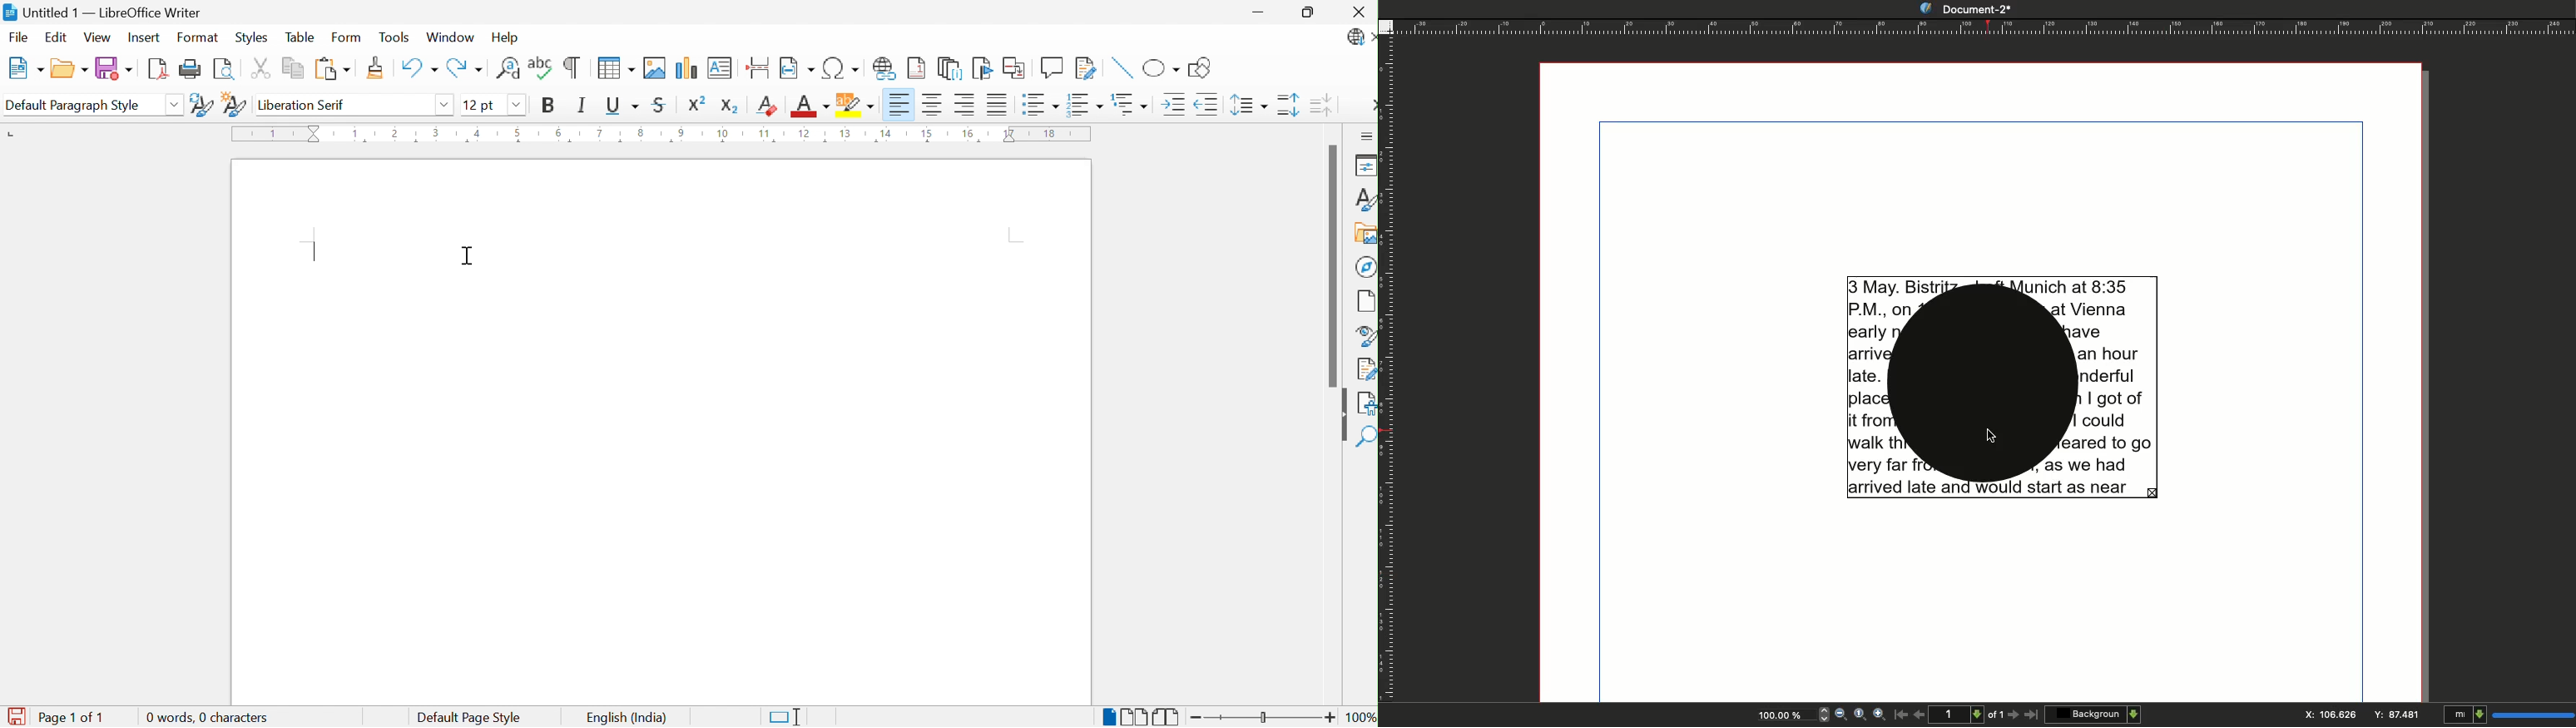 Image resolution: width=2576 pixels, height=728 pixels. What do you see at coordinates (468, 257) in the screenshot?
I see `Cursor` at bounding box center [468, 257].